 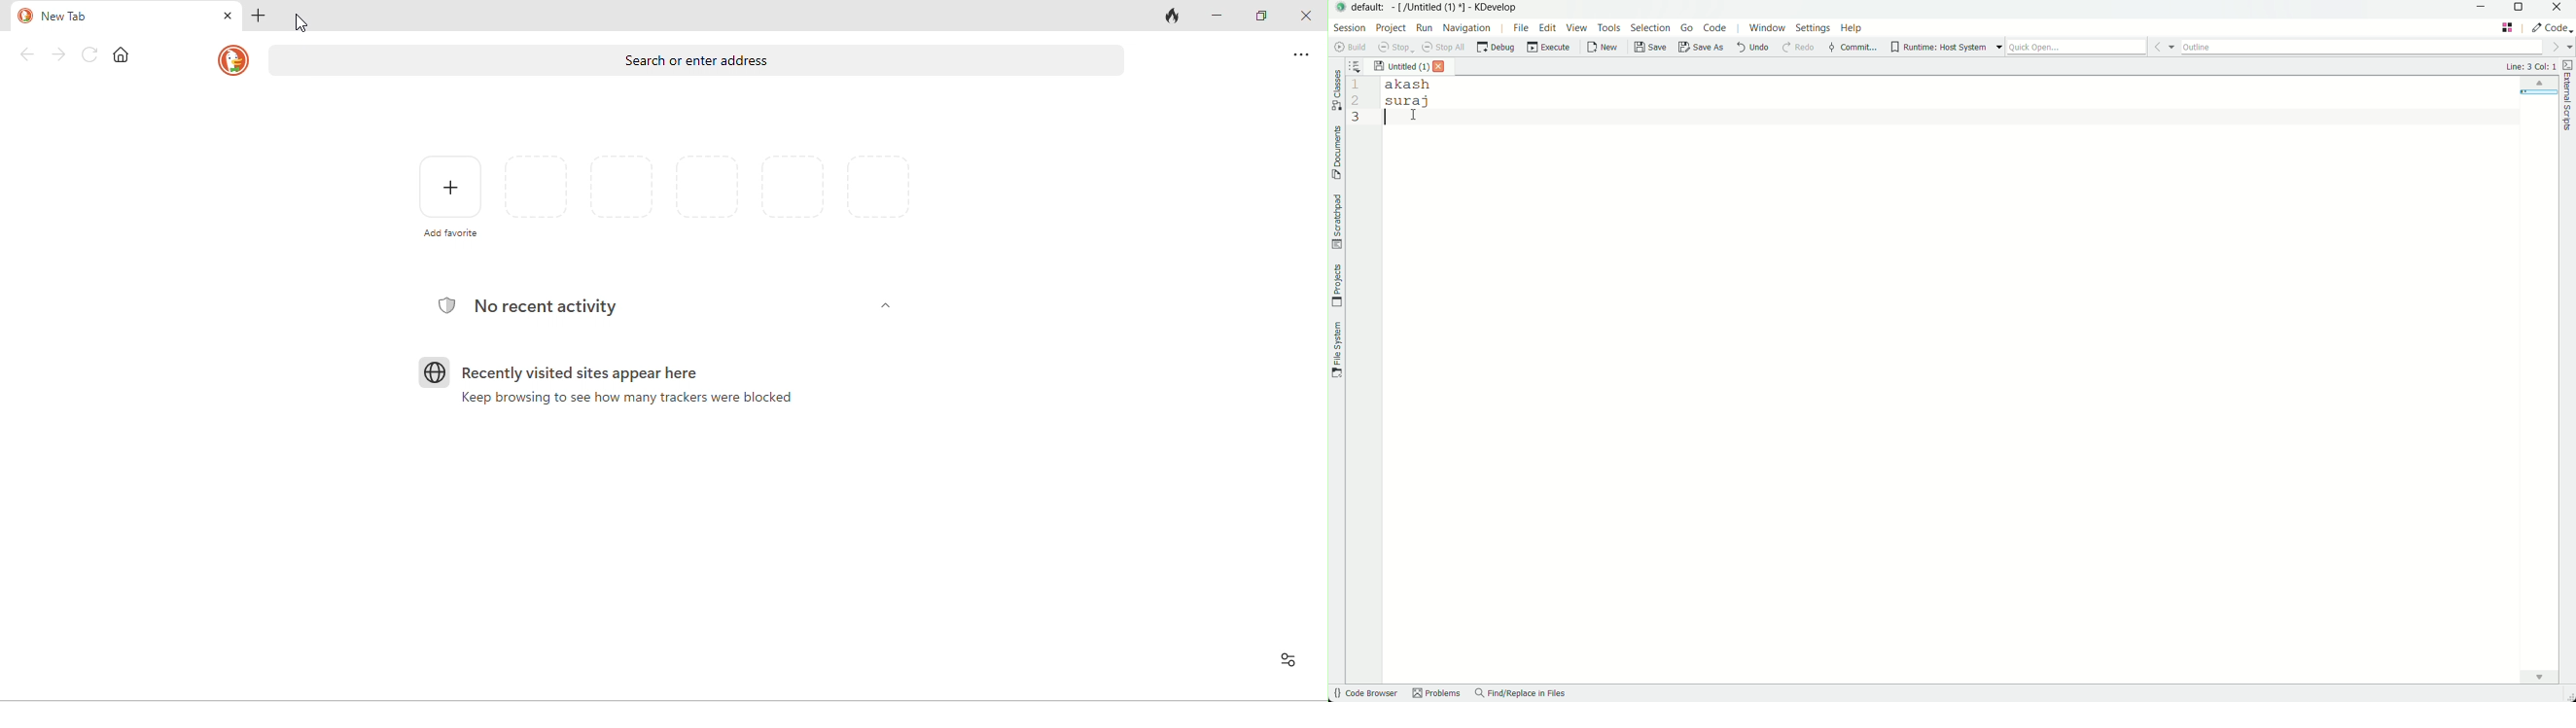 I want to click on tools menu, so click(x=1610, y=29).